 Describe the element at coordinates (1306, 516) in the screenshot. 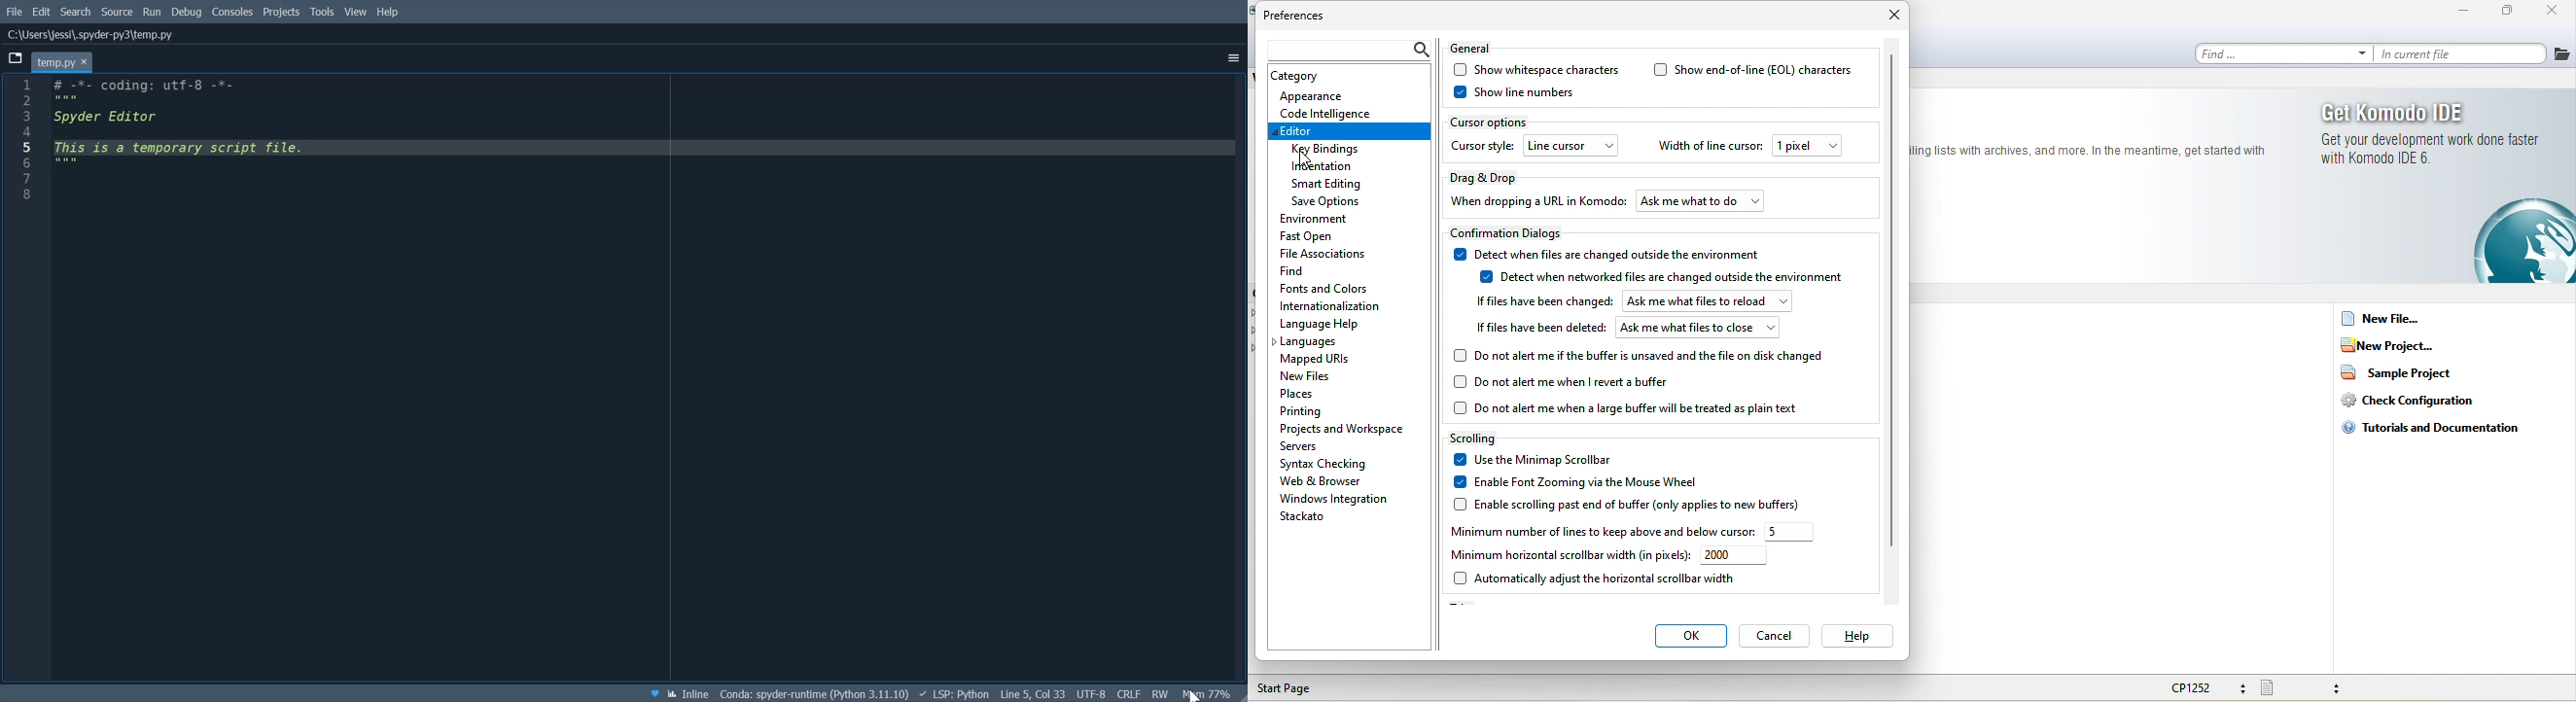

I see `stackato` at that location.